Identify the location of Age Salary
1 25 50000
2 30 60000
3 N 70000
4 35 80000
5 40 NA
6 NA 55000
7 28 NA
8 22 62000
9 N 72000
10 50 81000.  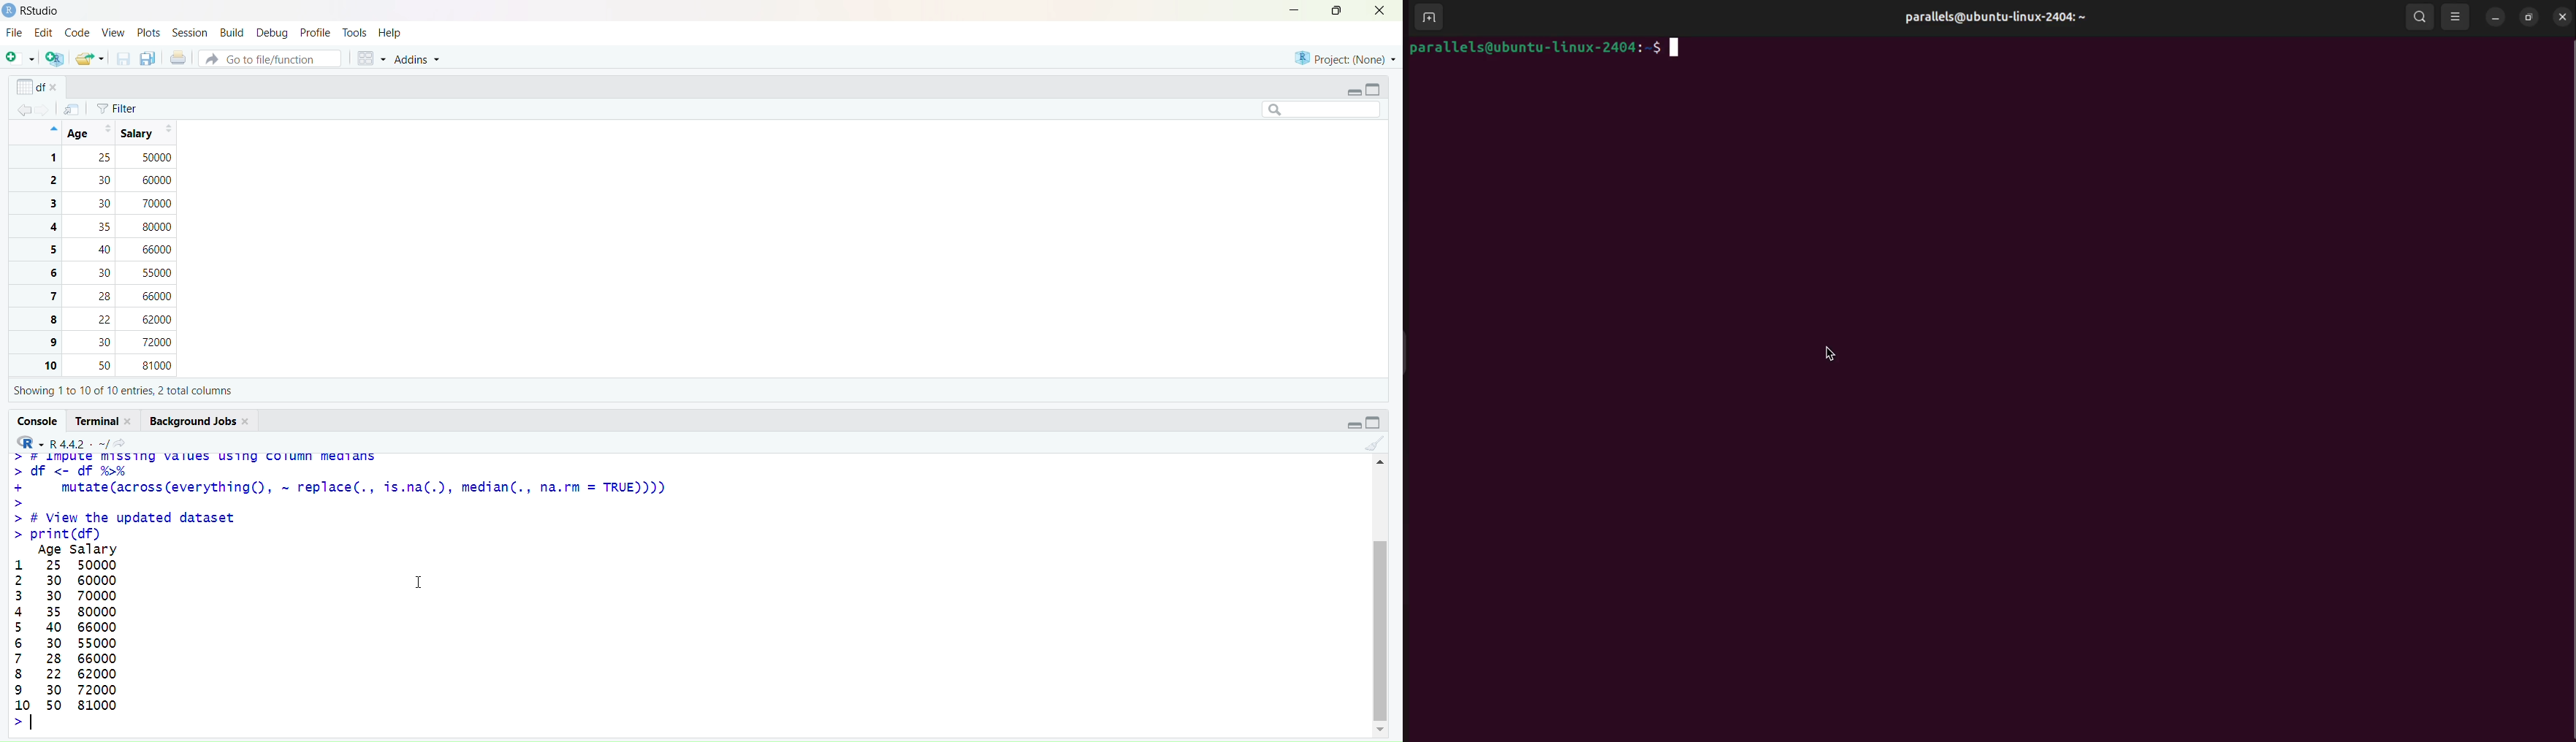
(115, 248).